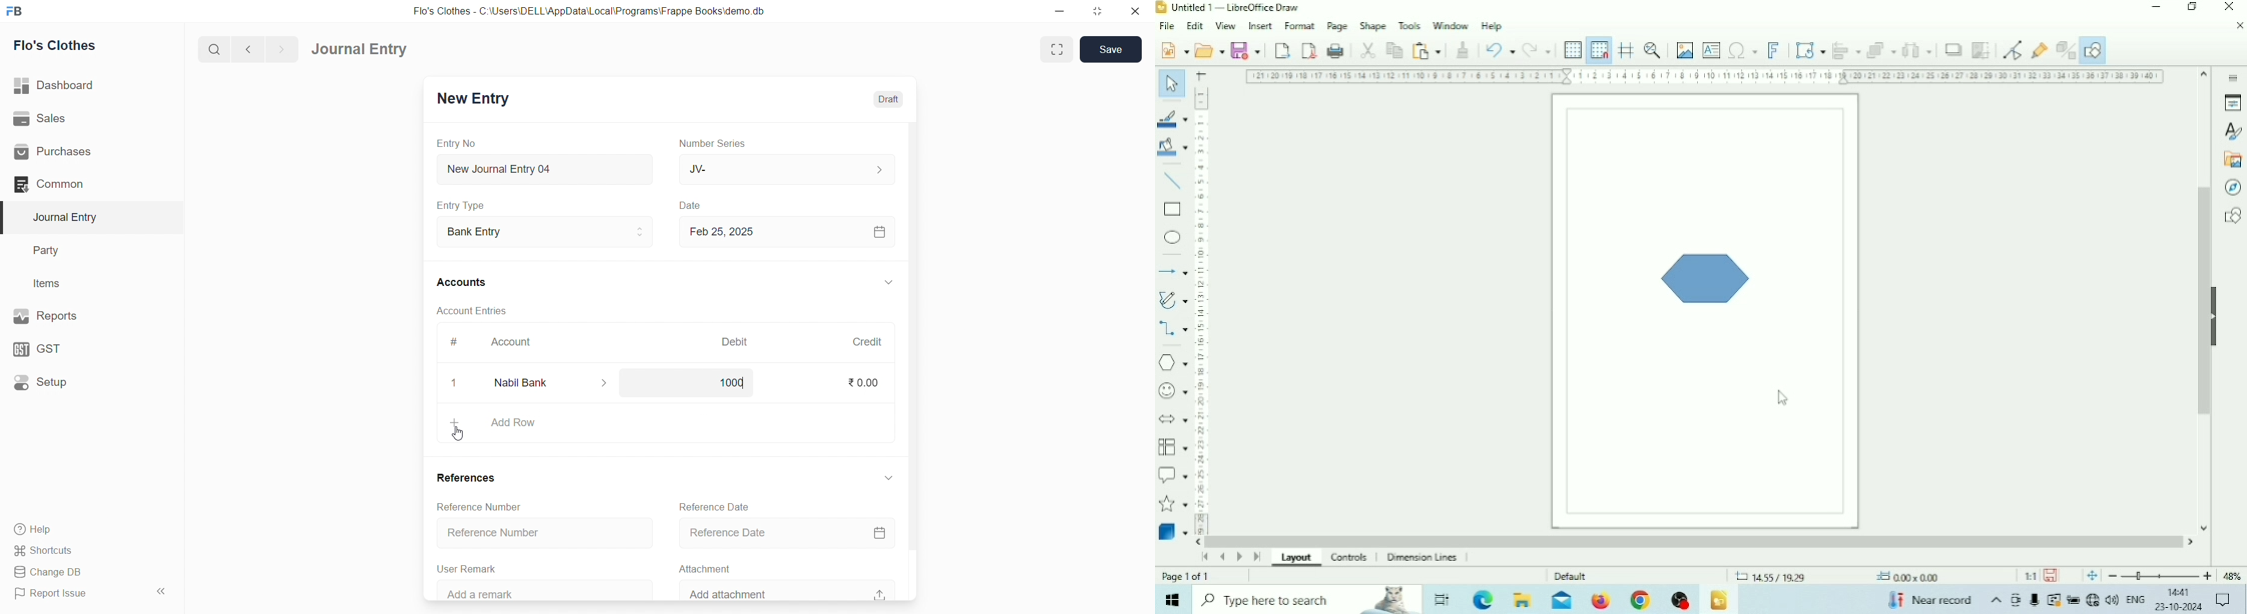  I want to click on Curves and Polygons, so click(1173, 300).